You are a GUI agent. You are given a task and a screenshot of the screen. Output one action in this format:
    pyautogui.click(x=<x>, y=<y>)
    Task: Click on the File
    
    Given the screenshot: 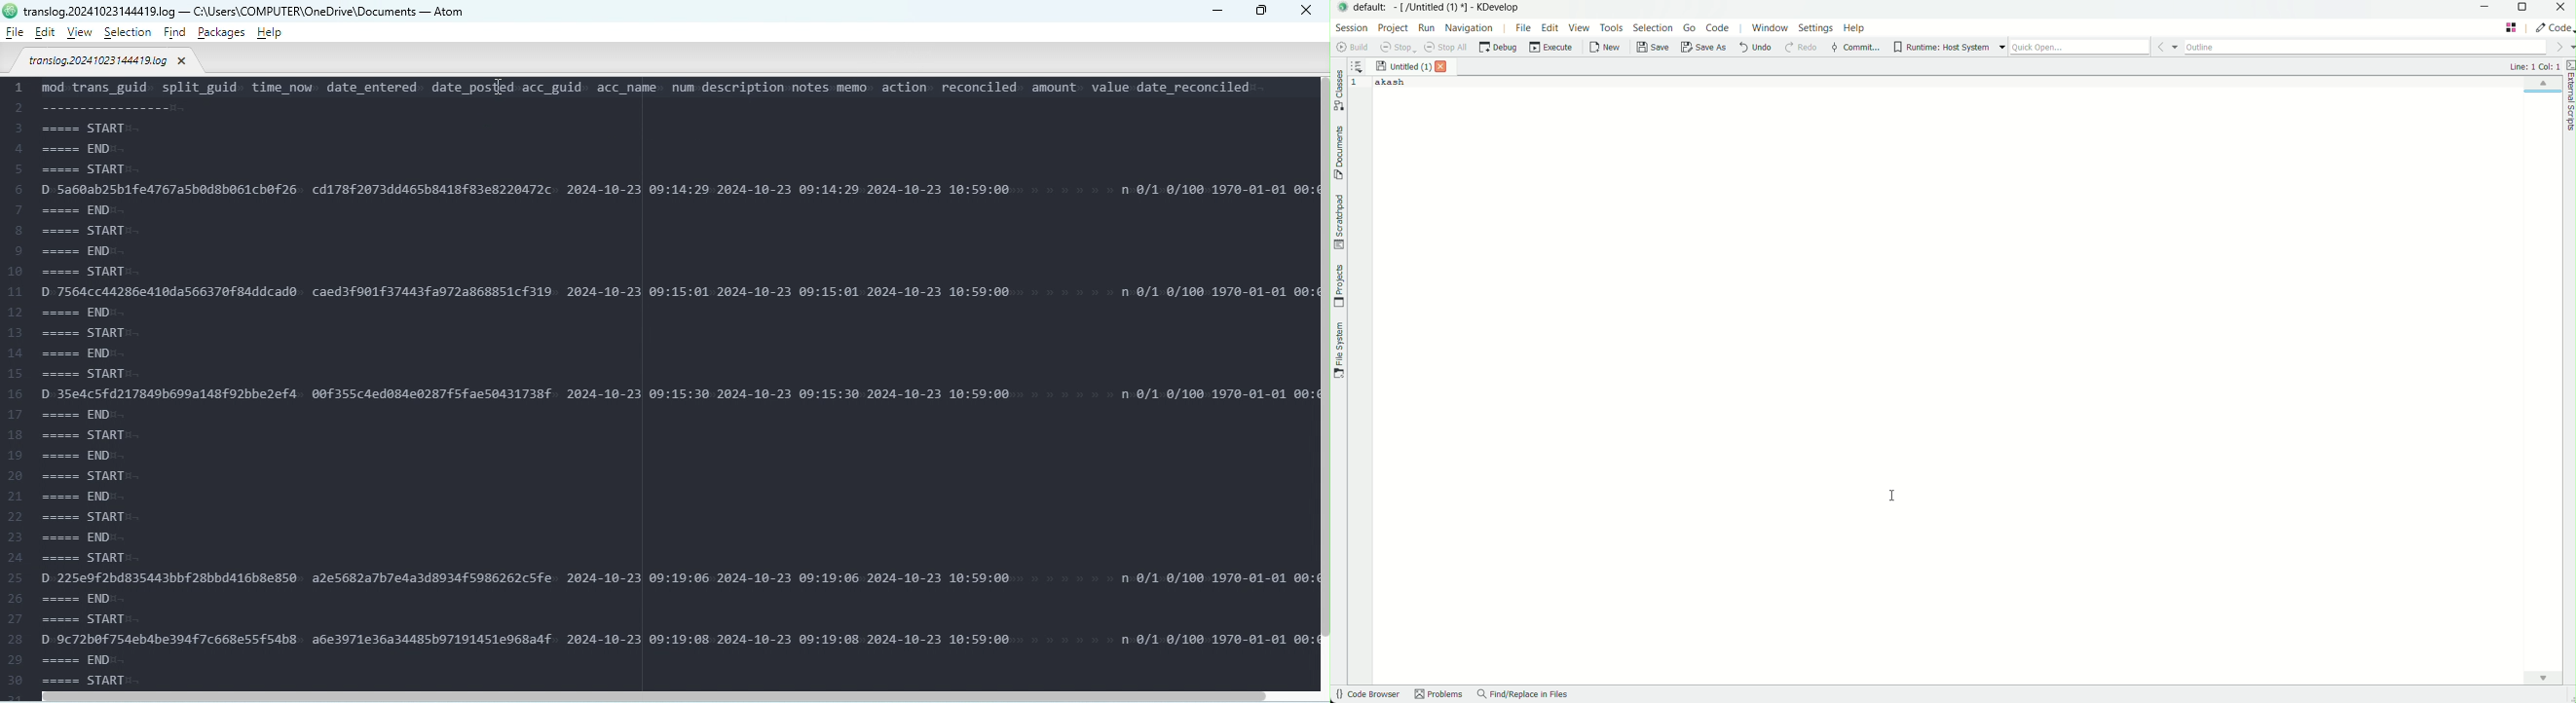 What is the action you would take?
    pyautogui.click(x=15, y=32)
    